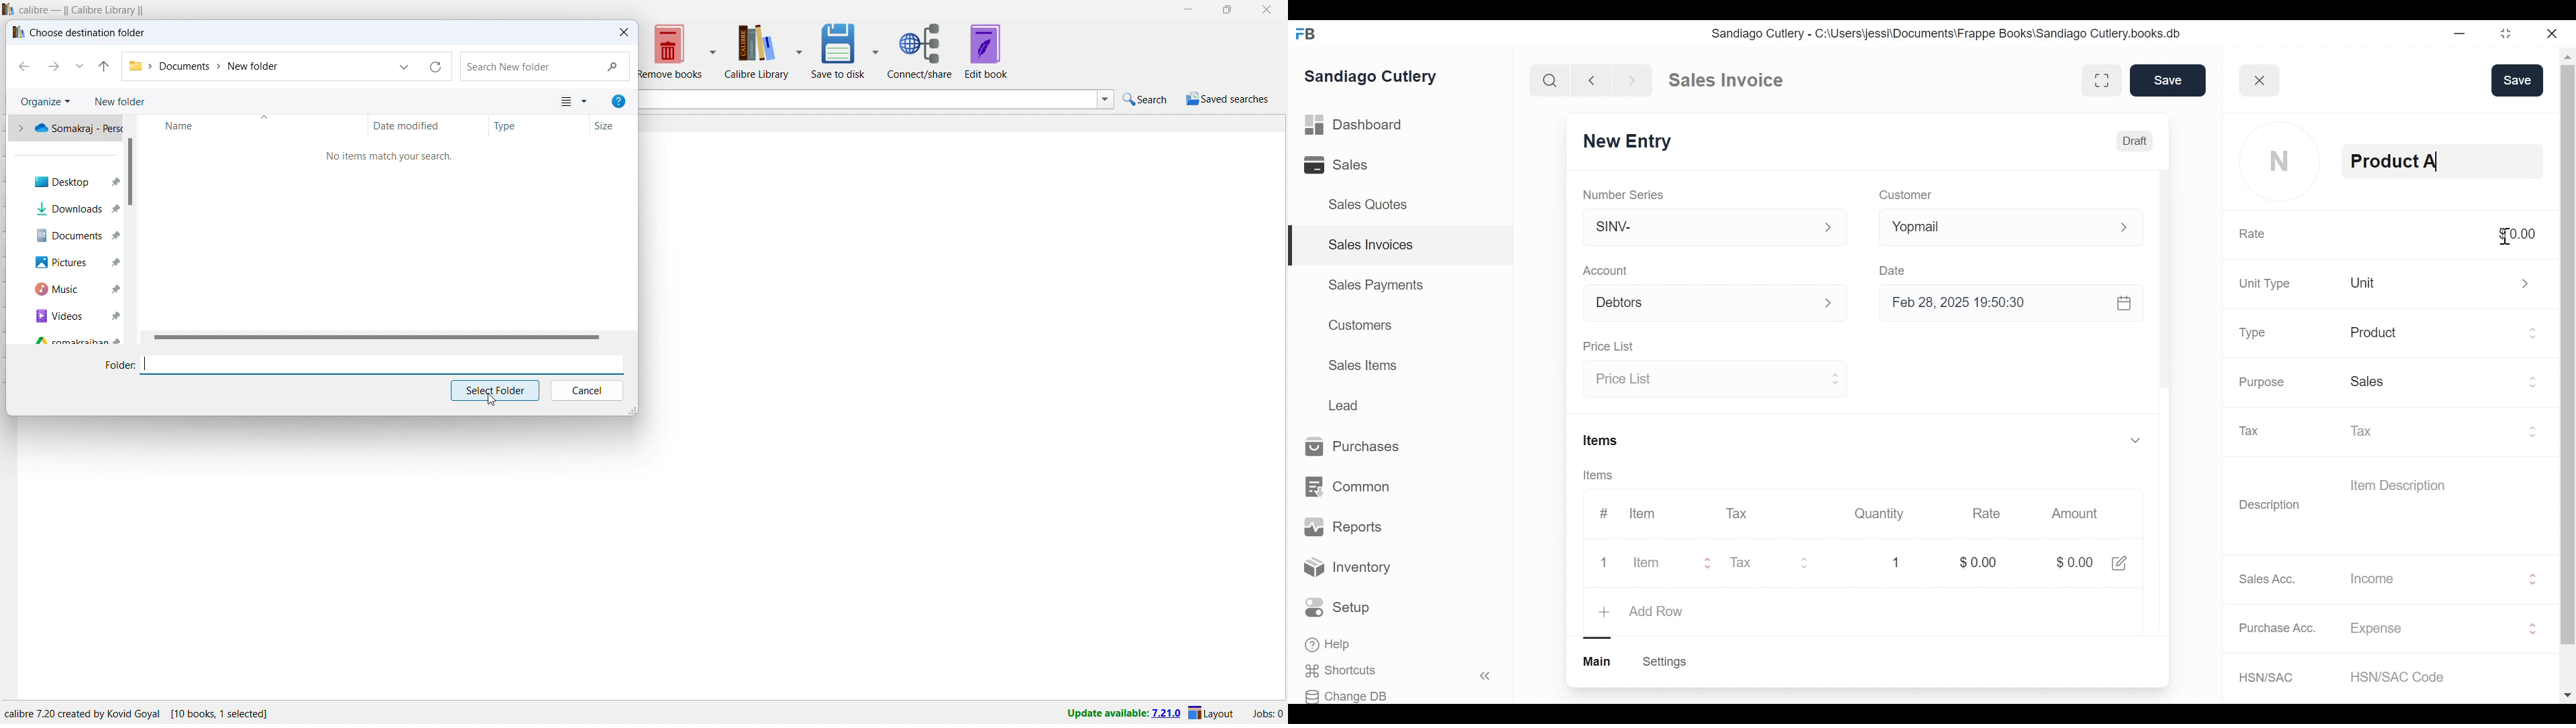  What do you see at coordinates (1375, 76) in the screenshot?
I see `Sandiago Cutlery` at bounding box center [1375, 76].